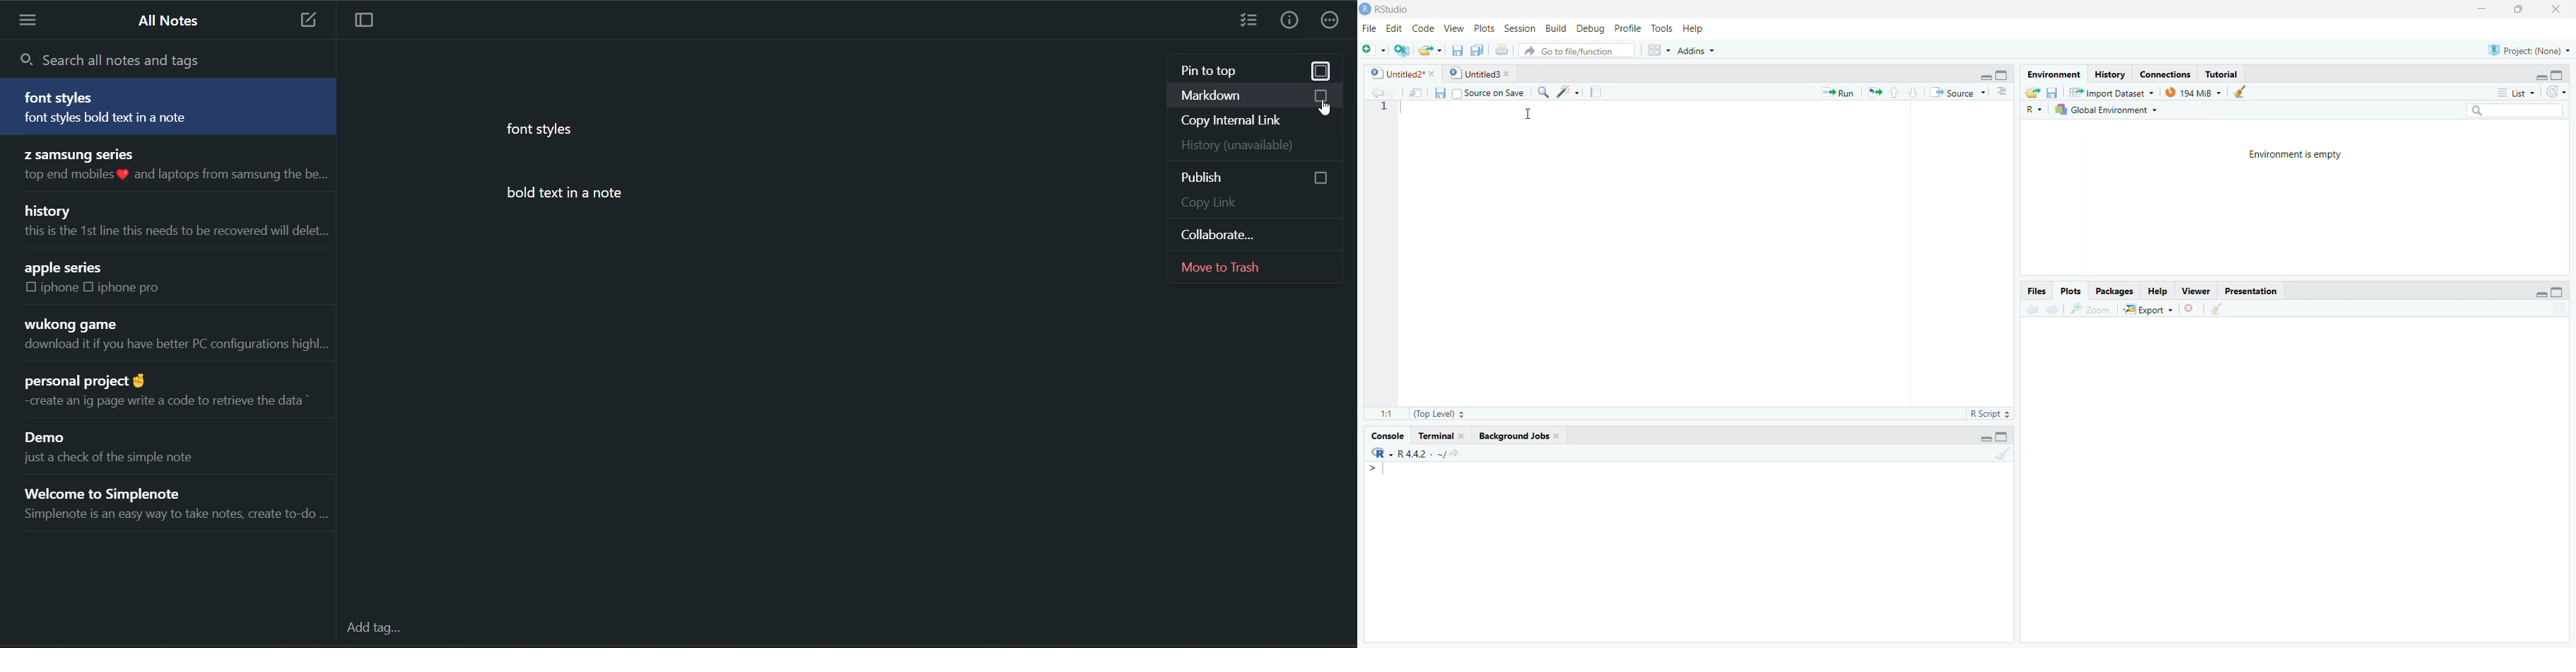 The height and width of the screenshot is (672, 2576). What do you see at coordinates (1482, 74) in the screenshot?
I see `Untitled3` at bounding box center [1482, 74].